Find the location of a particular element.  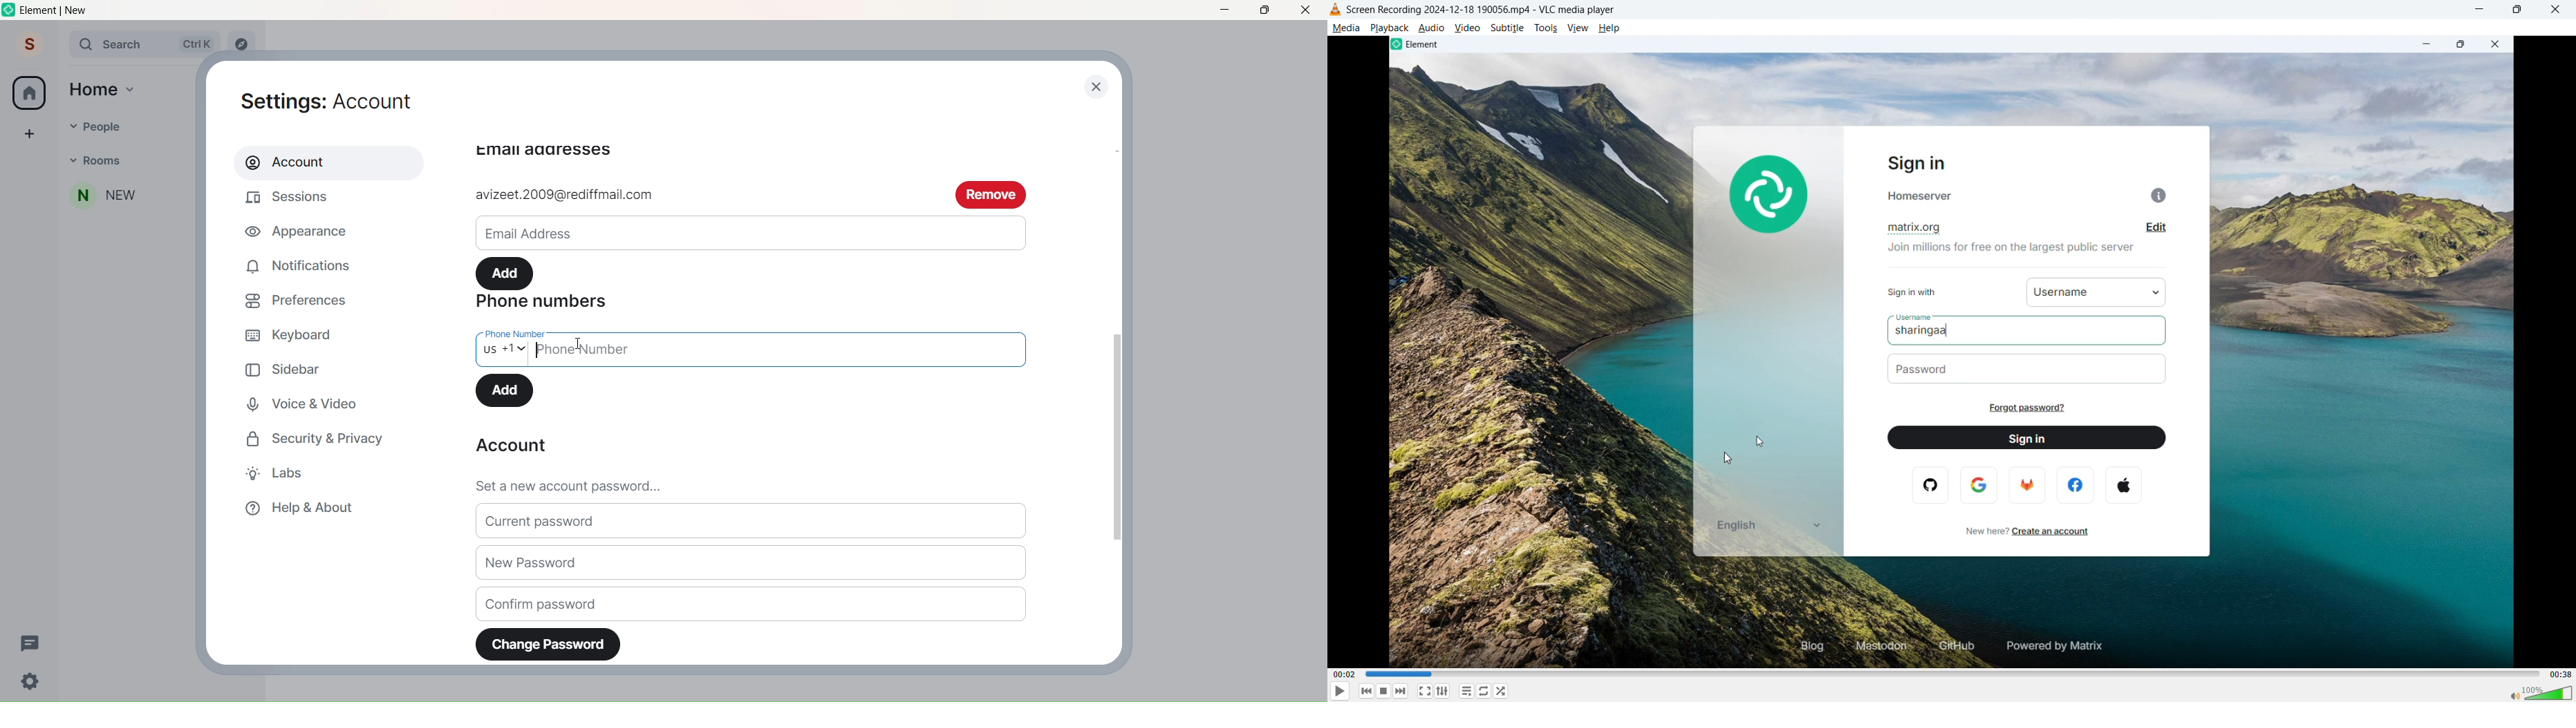

Dropdown is located at coordinates (72, 159).